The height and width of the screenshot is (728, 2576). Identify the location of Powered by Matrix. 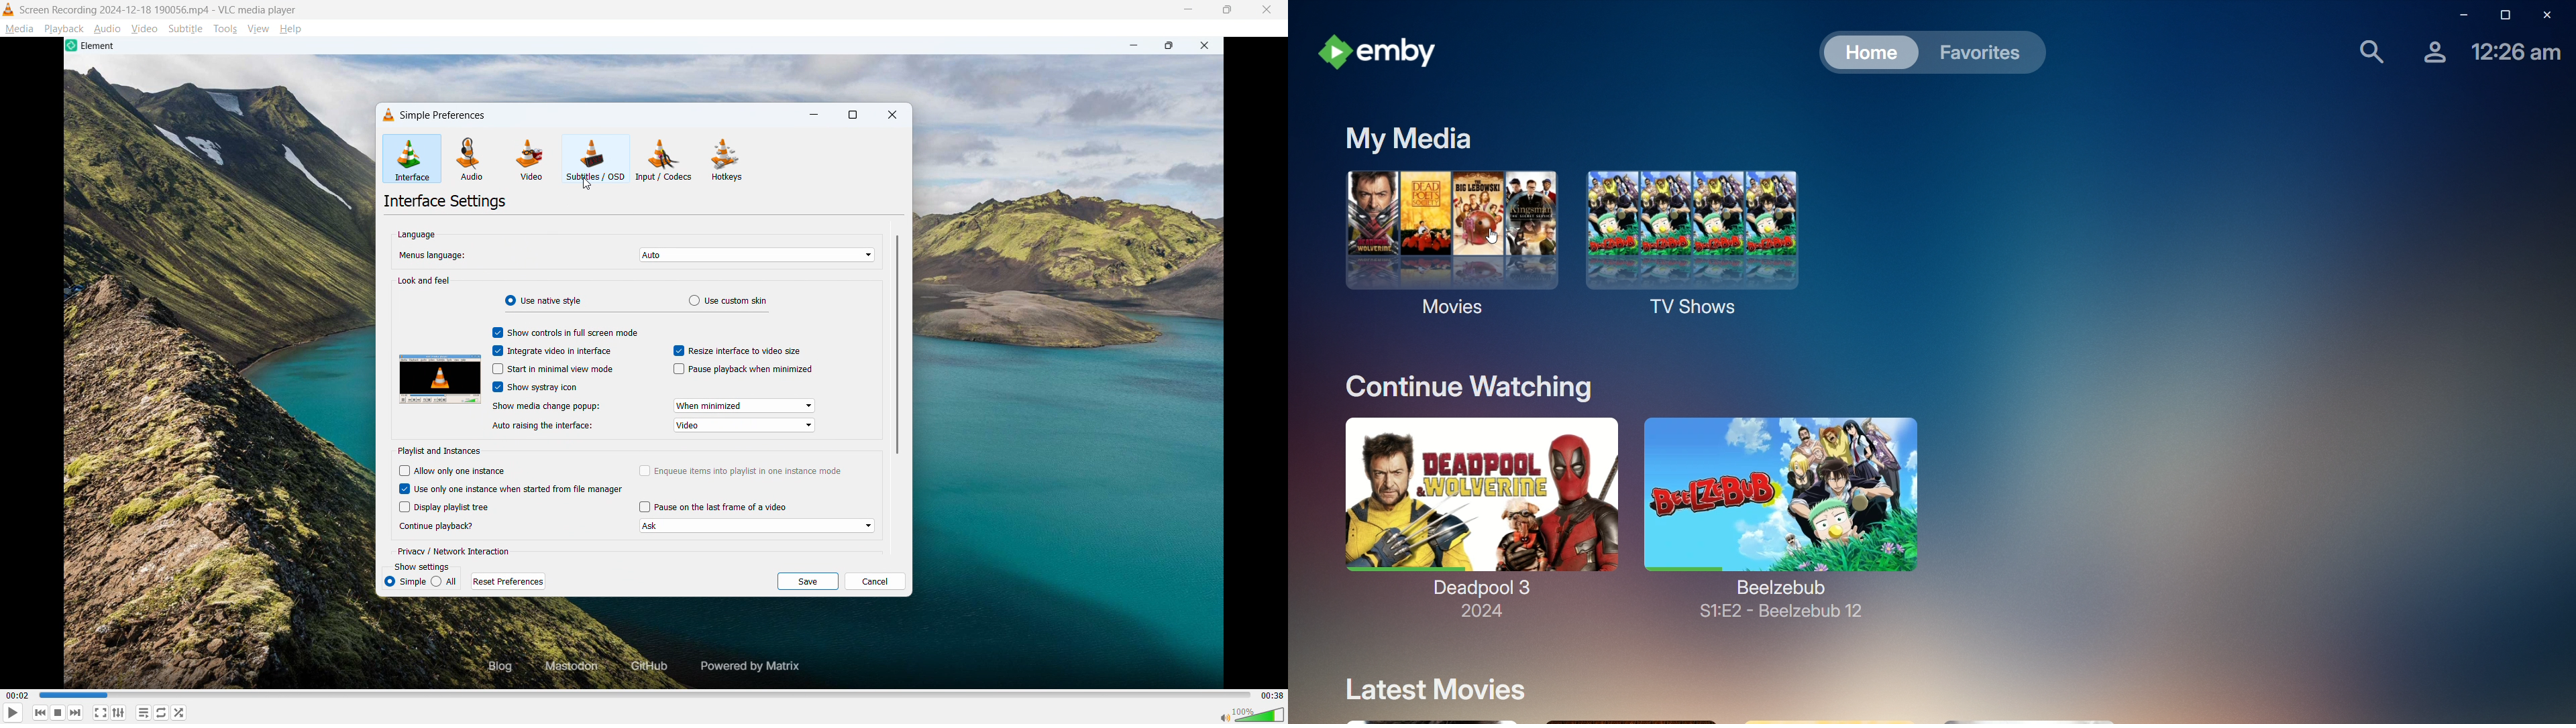
(755, 665).